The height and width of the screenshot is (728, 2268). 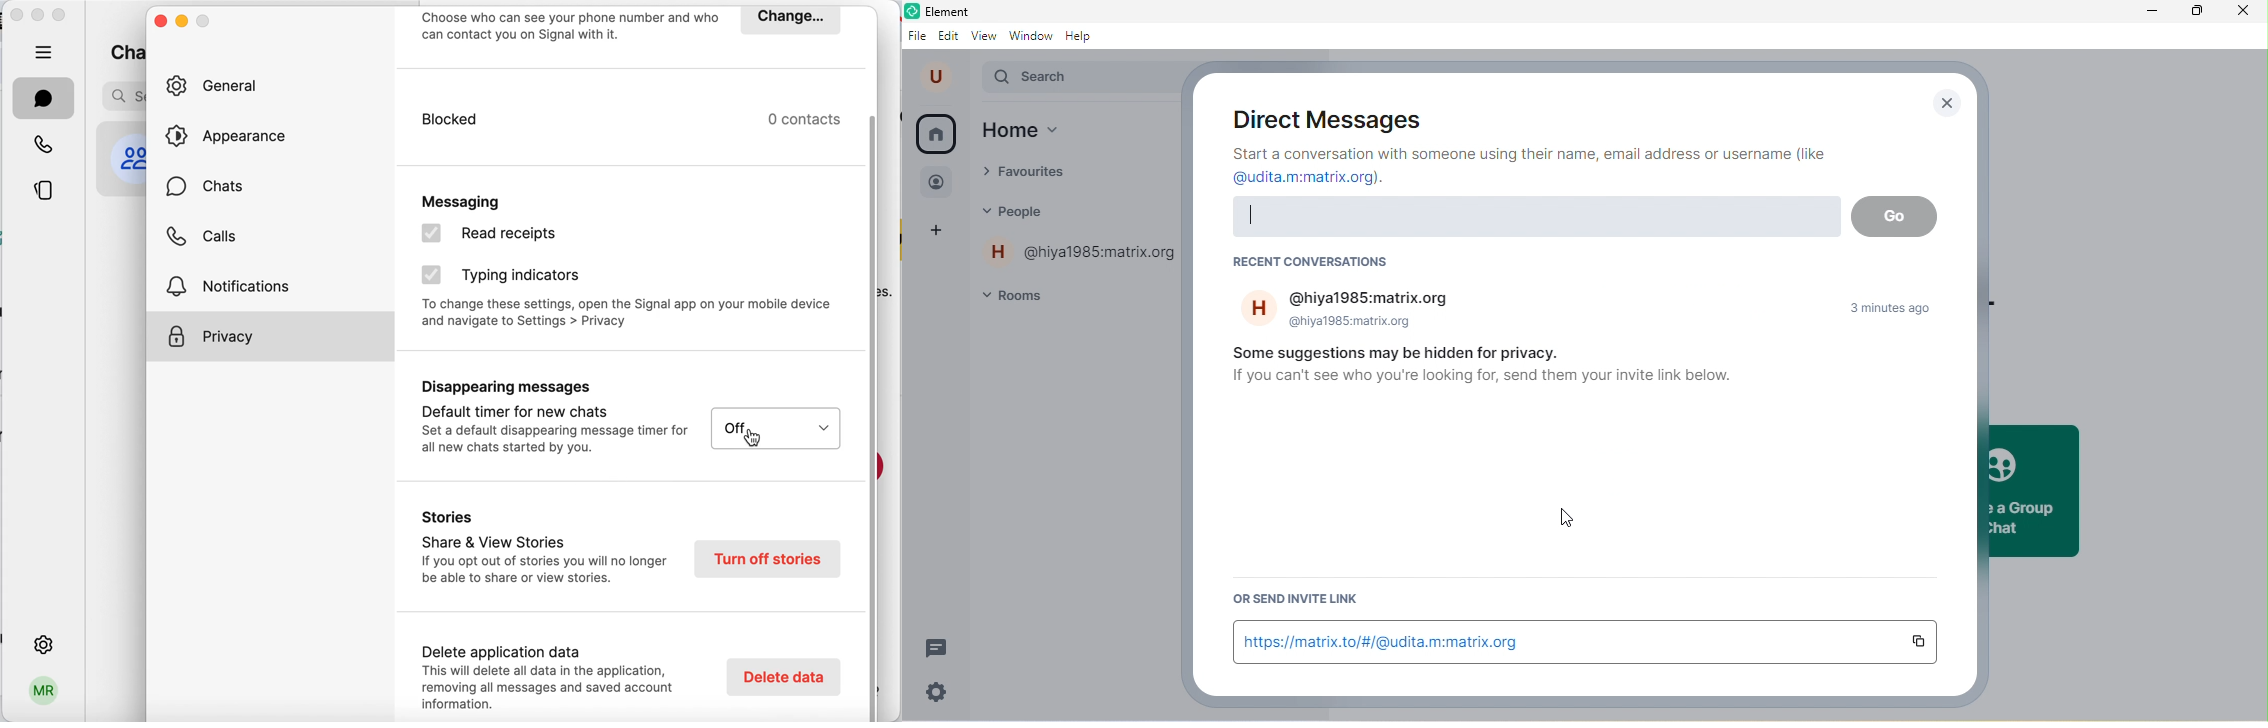 I want to click on how to change this settings, so click(x=631, y=317).